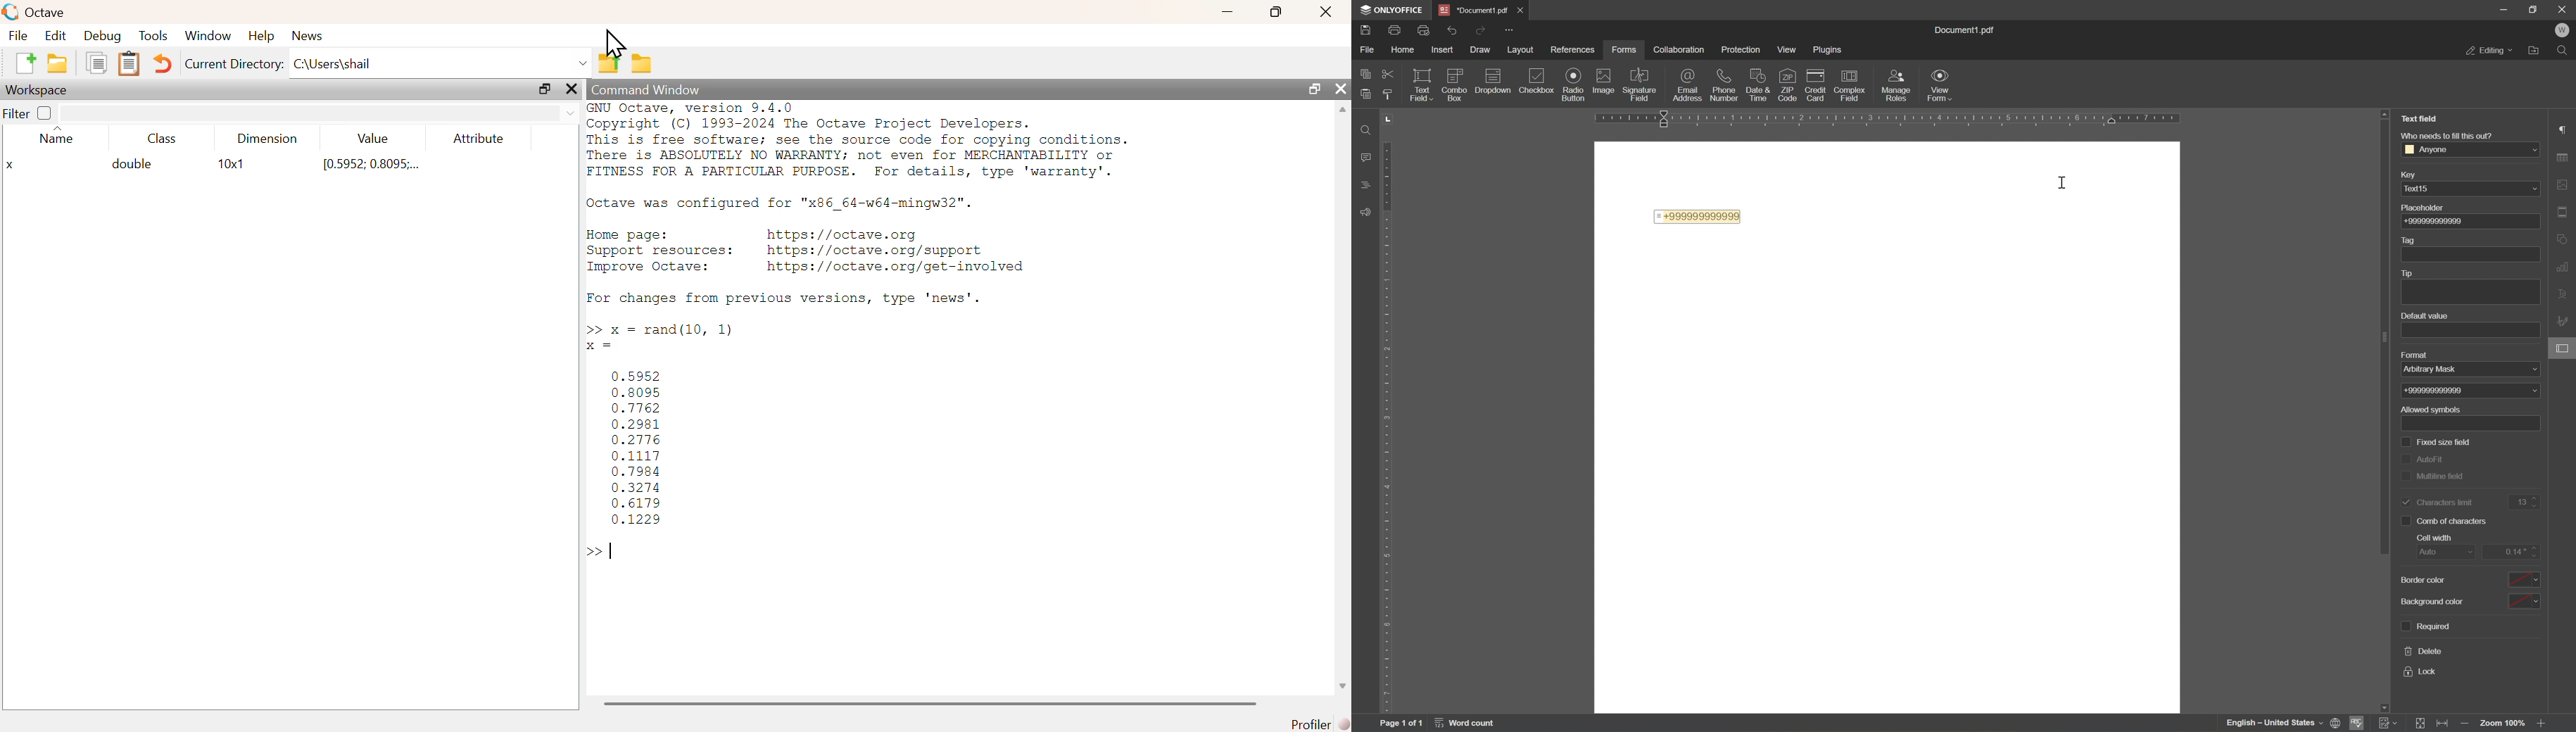  Describe the element at coordinates (2432, 539) in the screenshot. I see `cell width` at that location.